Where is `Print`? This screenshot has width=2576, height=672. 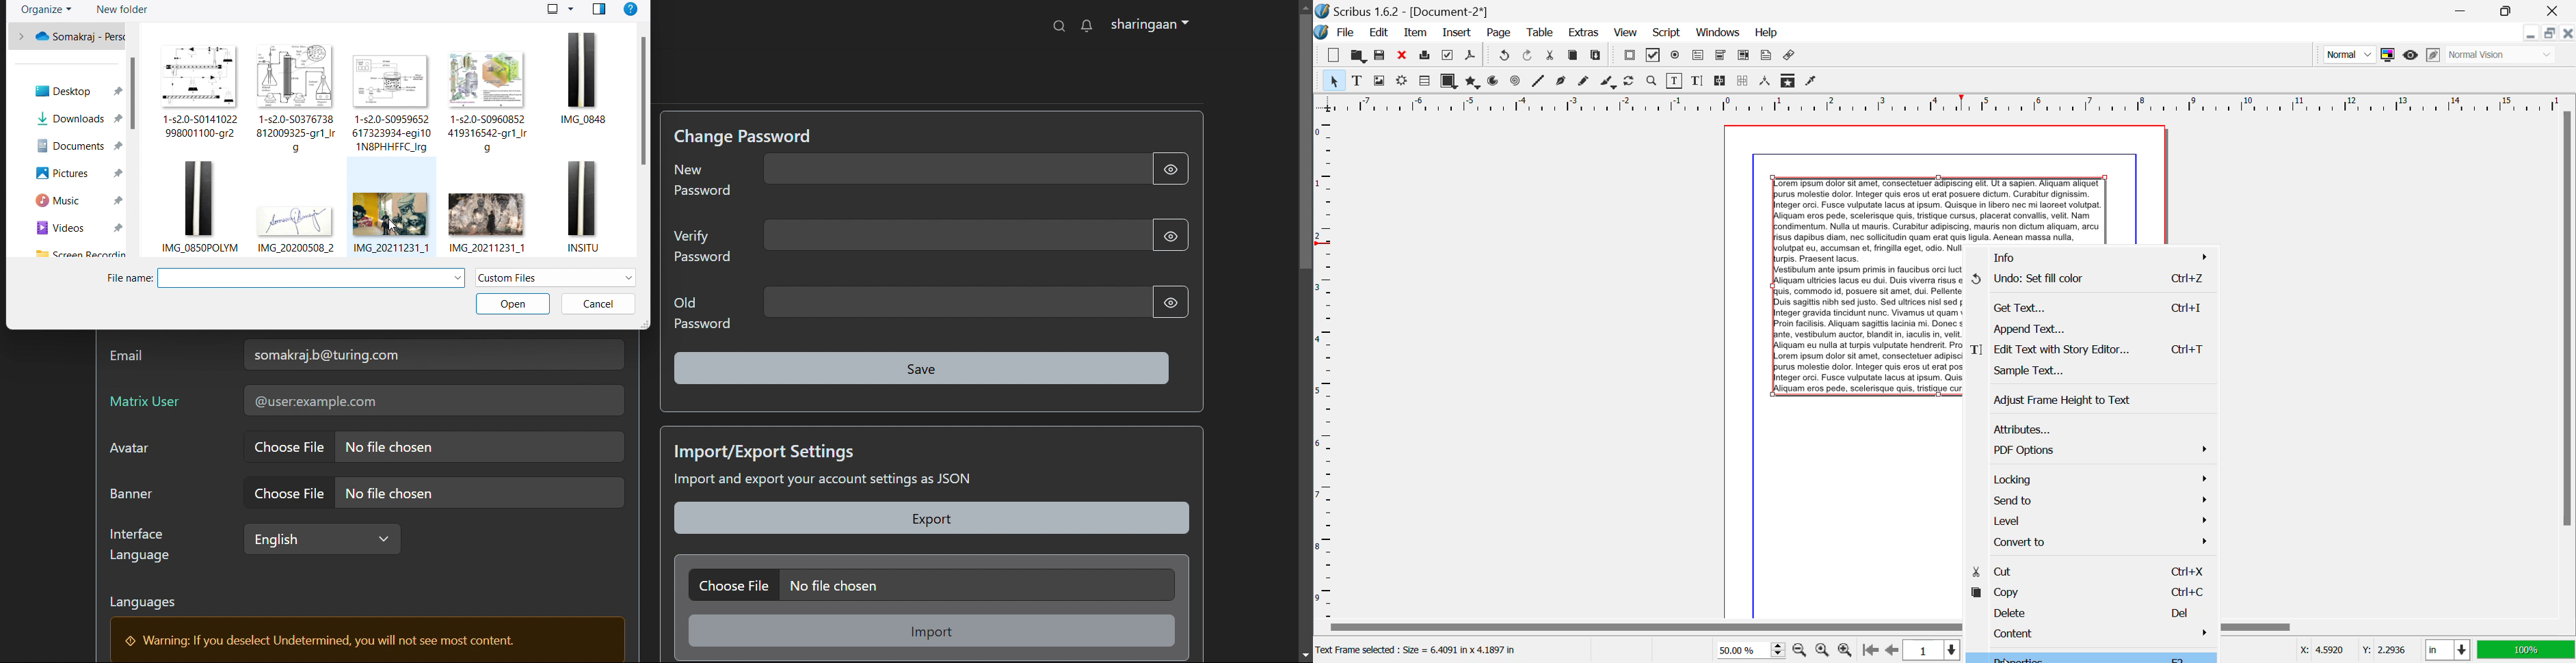
Print is located at coordinates (1426, 55).